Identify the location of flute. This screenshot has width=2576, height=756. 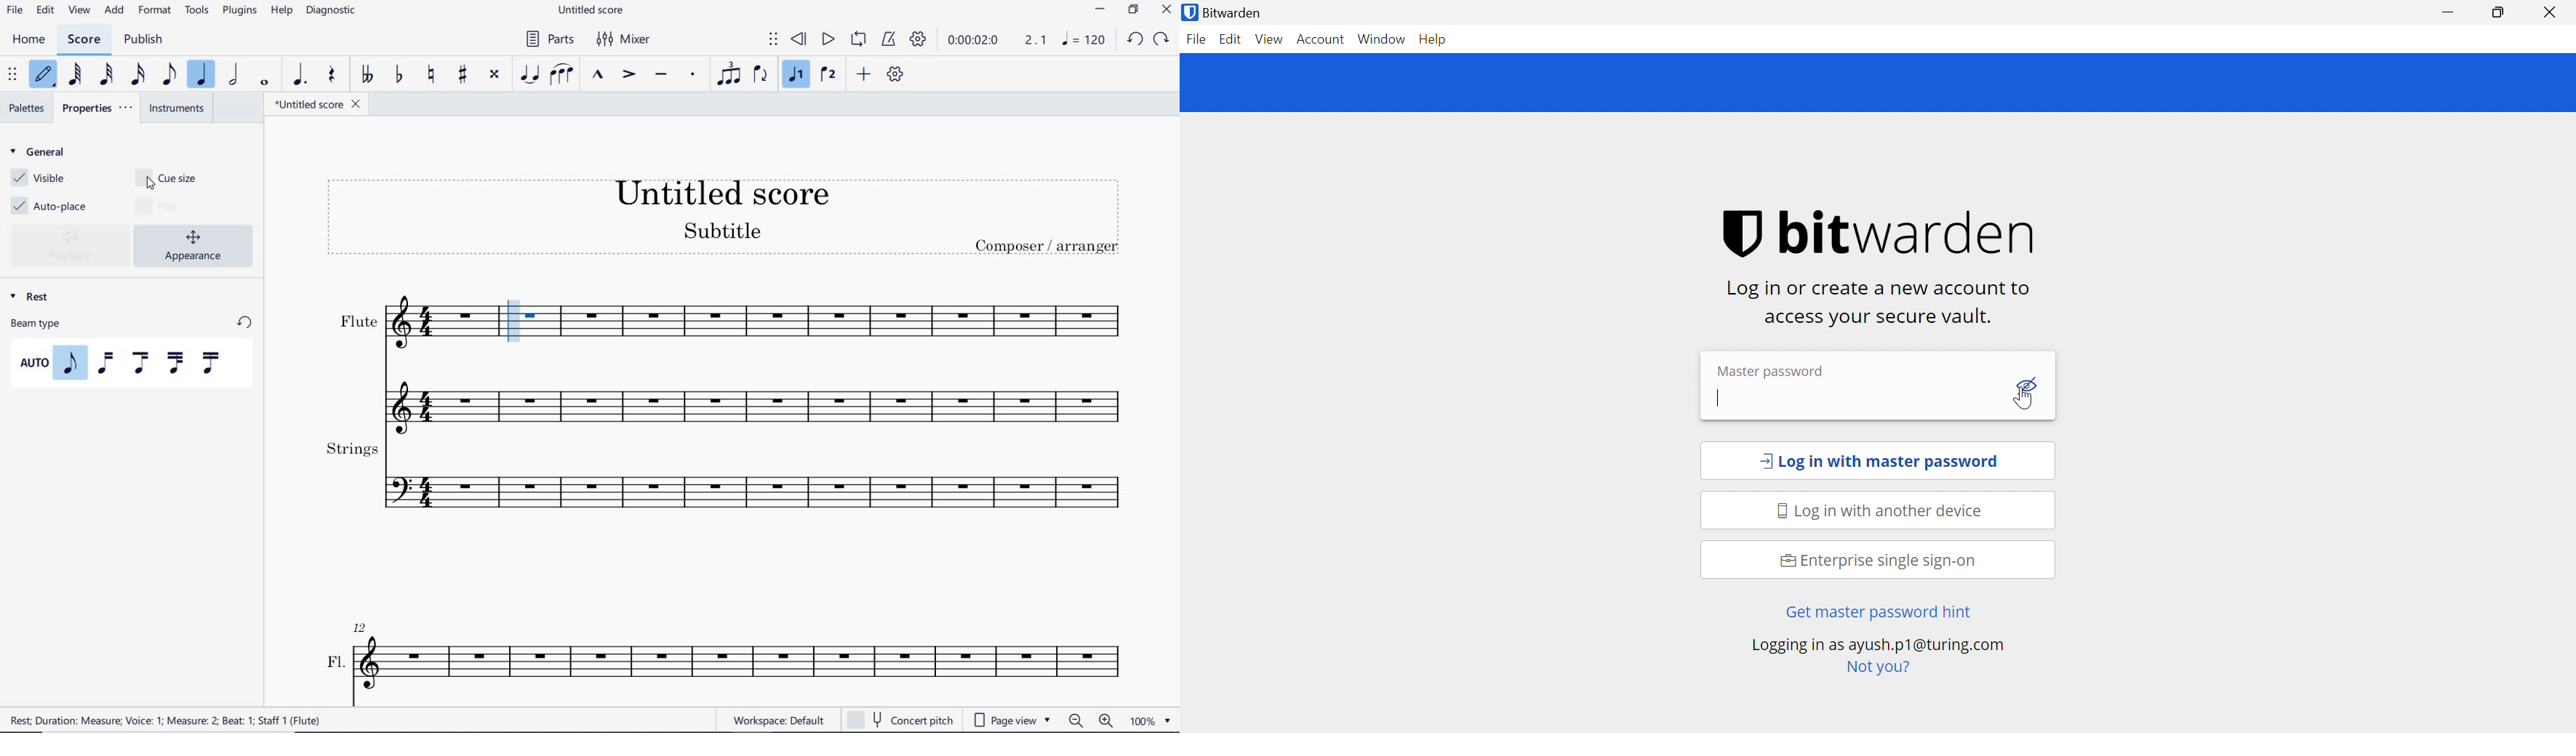
(723, 395).